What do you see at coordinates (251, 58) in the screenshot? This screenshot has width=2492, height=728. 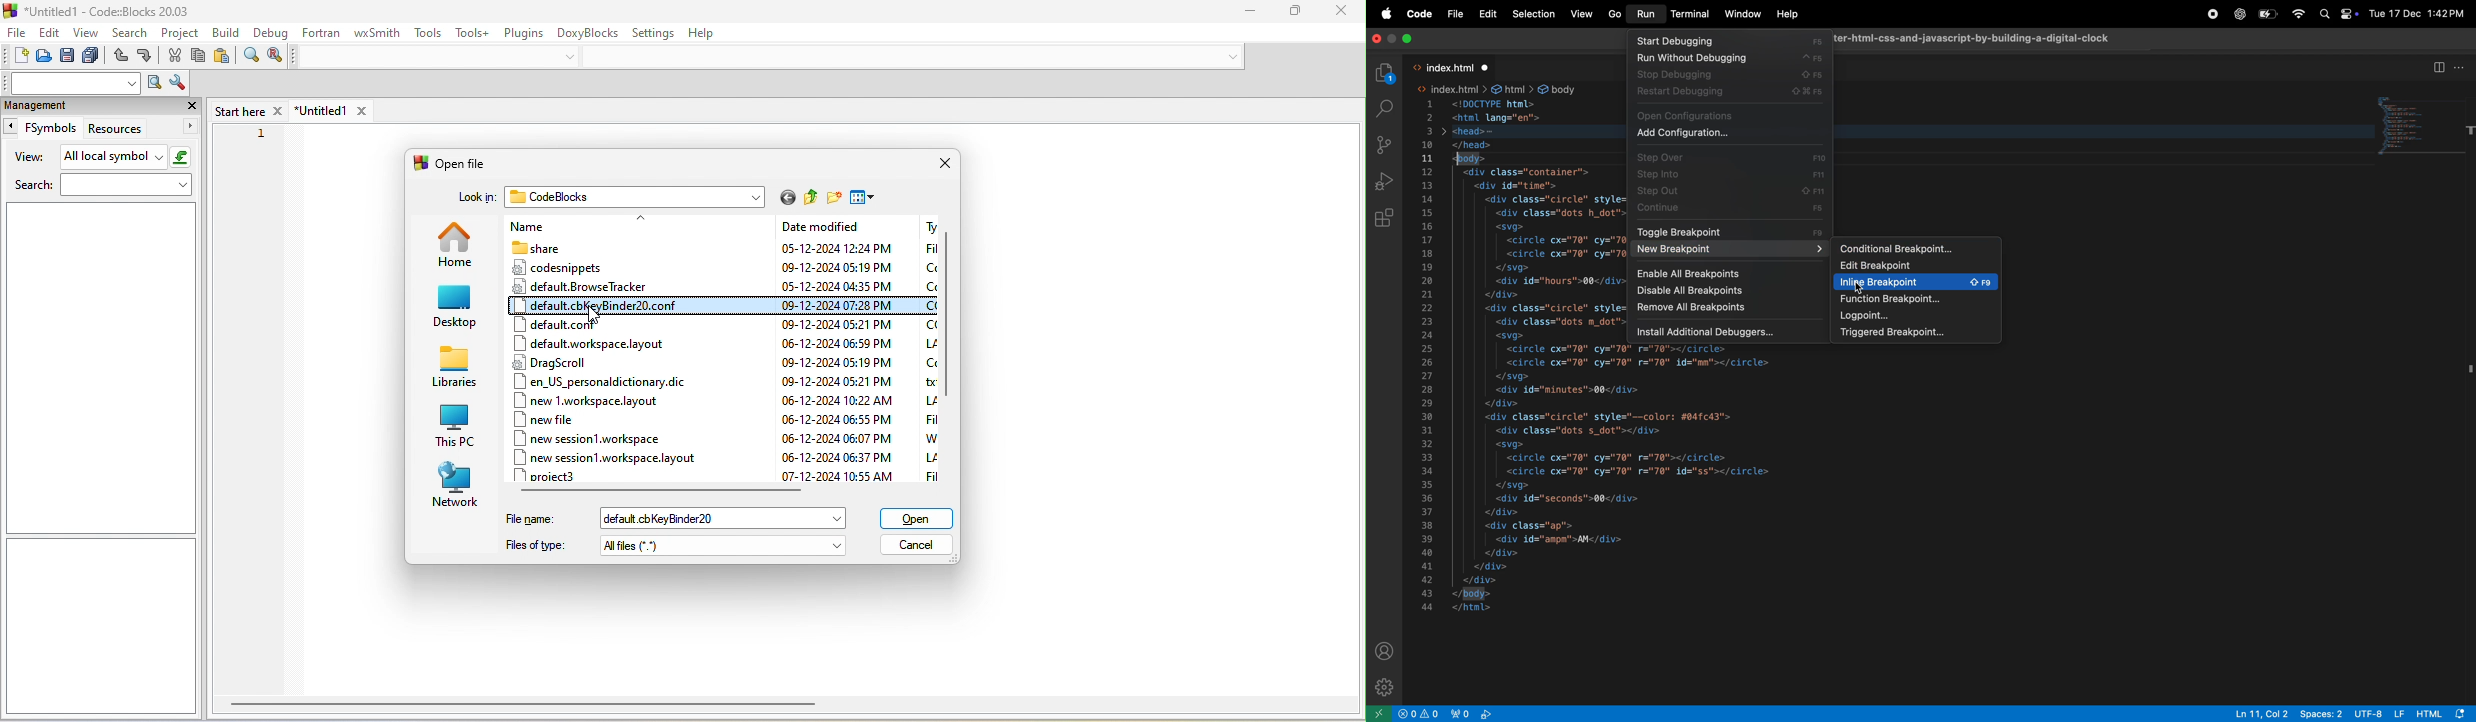 I see `find` at bounding box center [251, 58].